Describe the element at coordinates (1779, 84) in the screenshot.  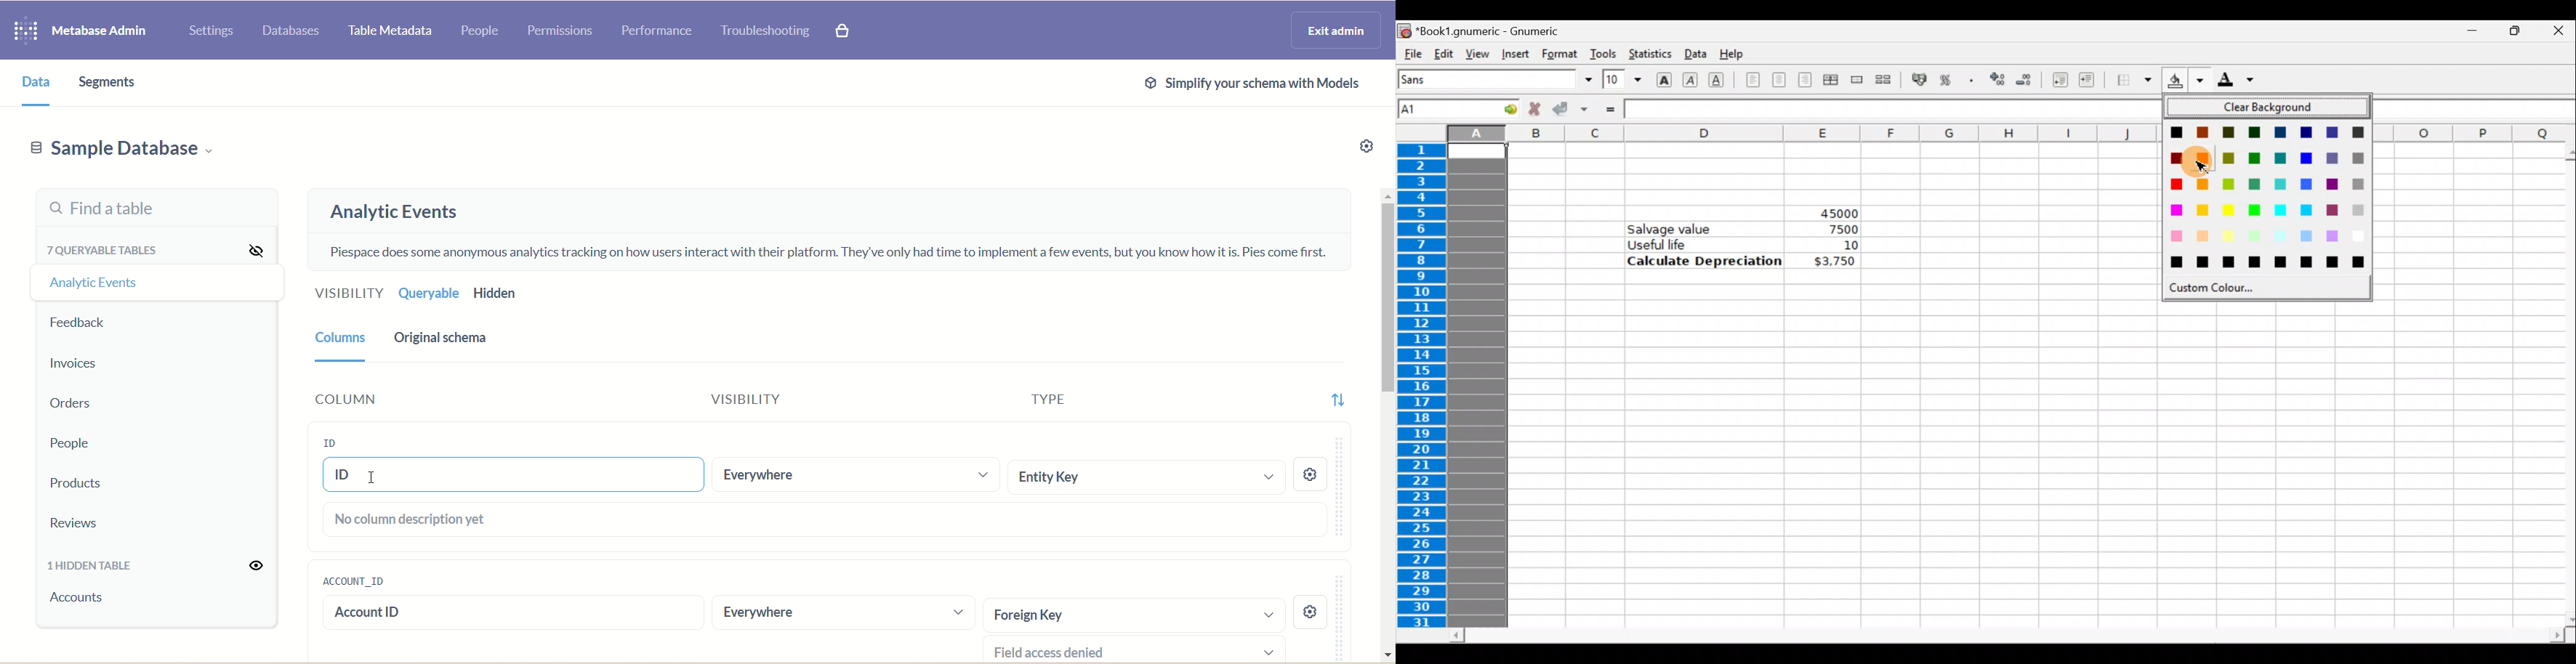
I see `Centre horizontally` at that location.